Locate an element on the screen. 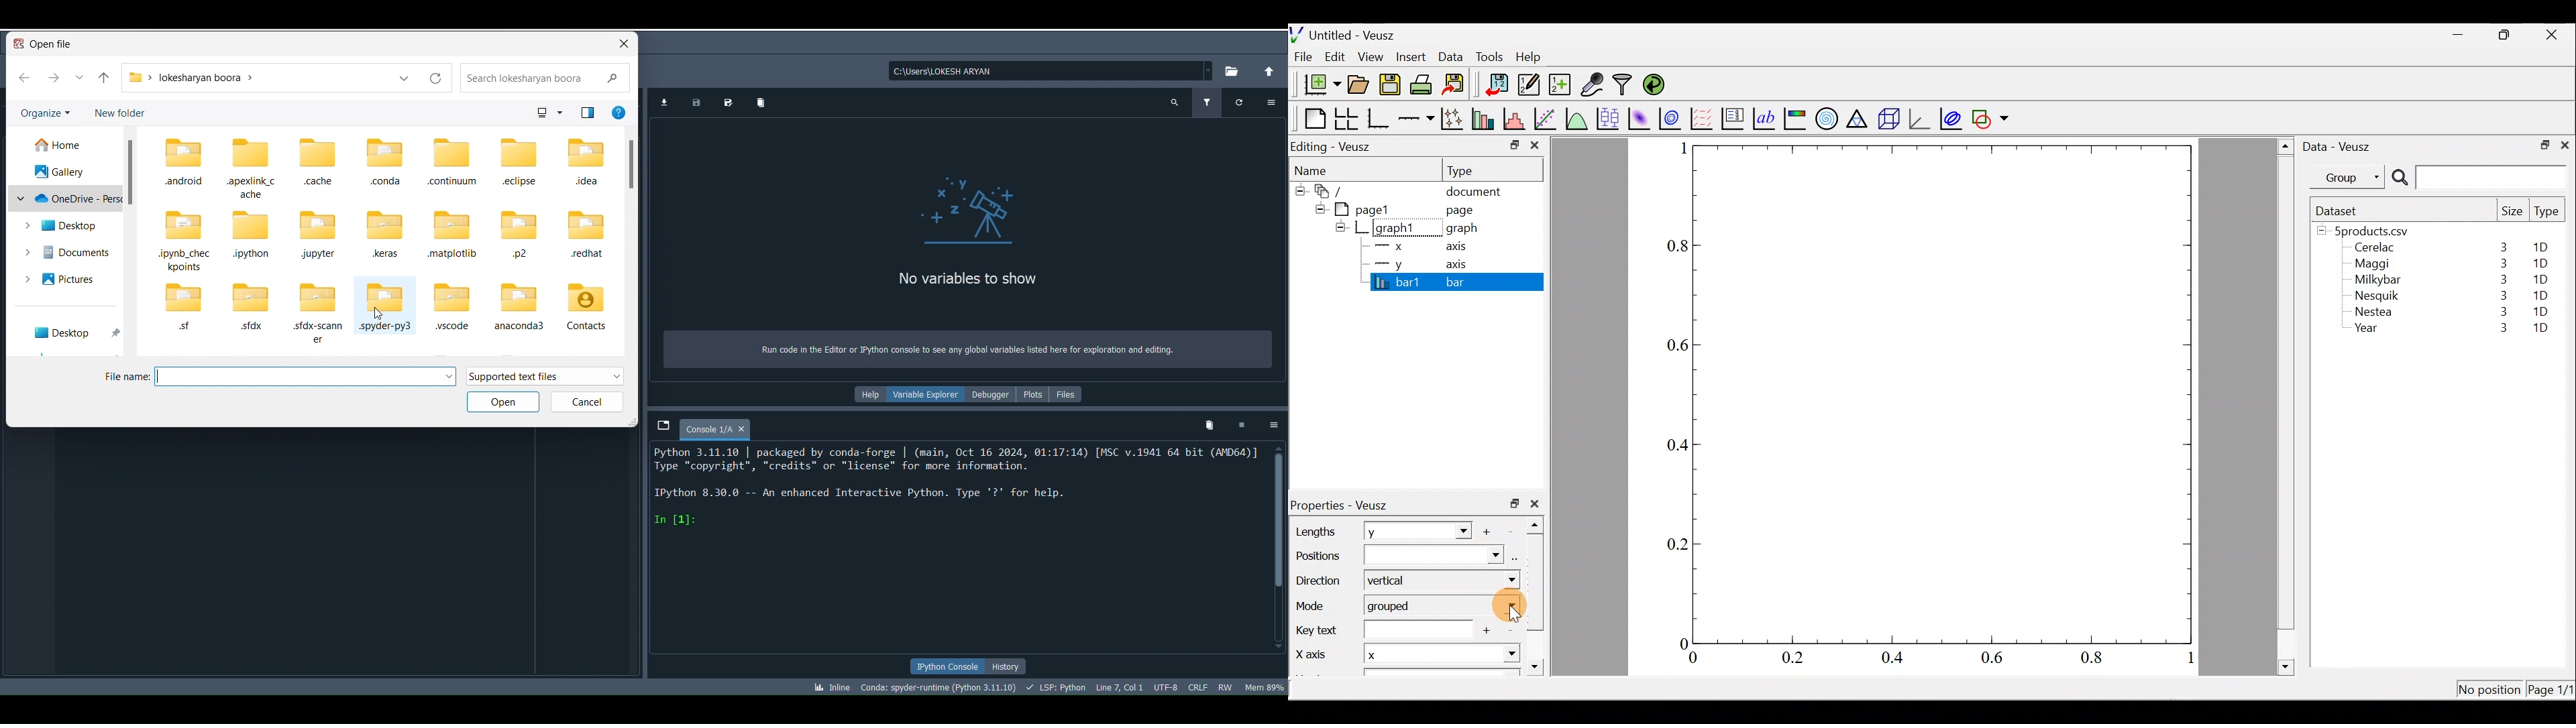  Year is located at coordinates (2369, 331).